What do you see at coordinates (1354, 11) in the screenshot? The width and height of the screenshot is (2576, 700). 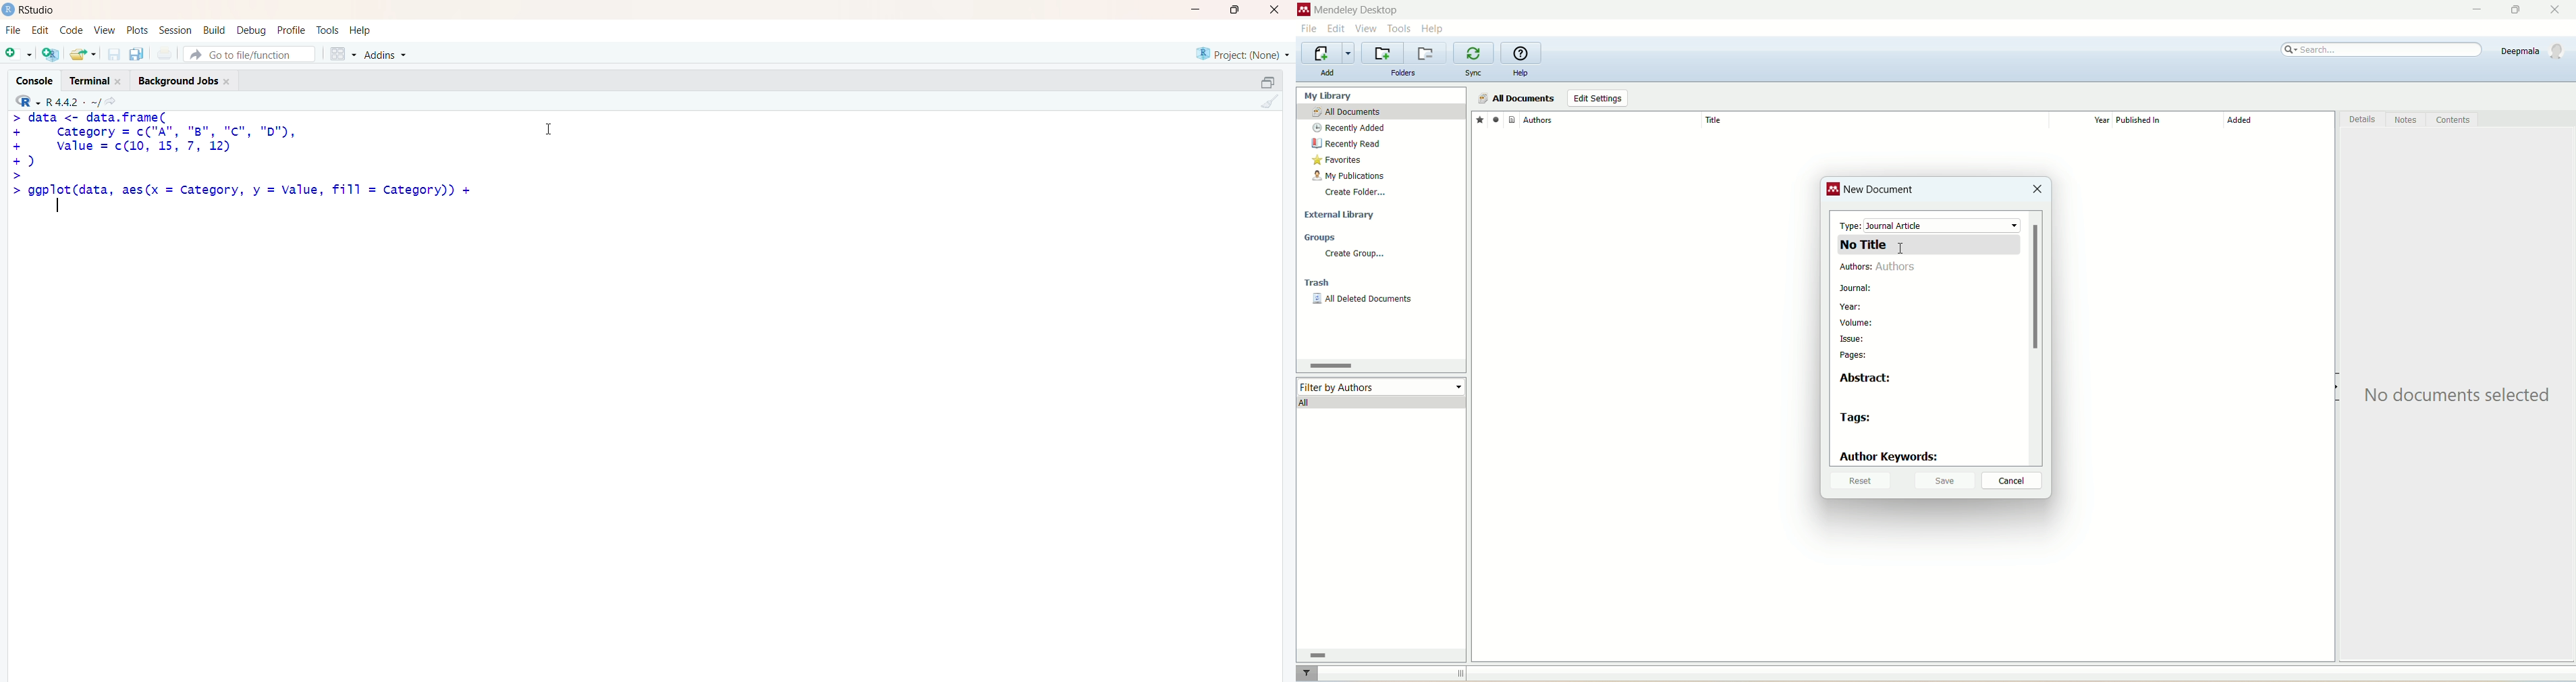 I see `mendeley desktop` at bounding box center [1354, 11].